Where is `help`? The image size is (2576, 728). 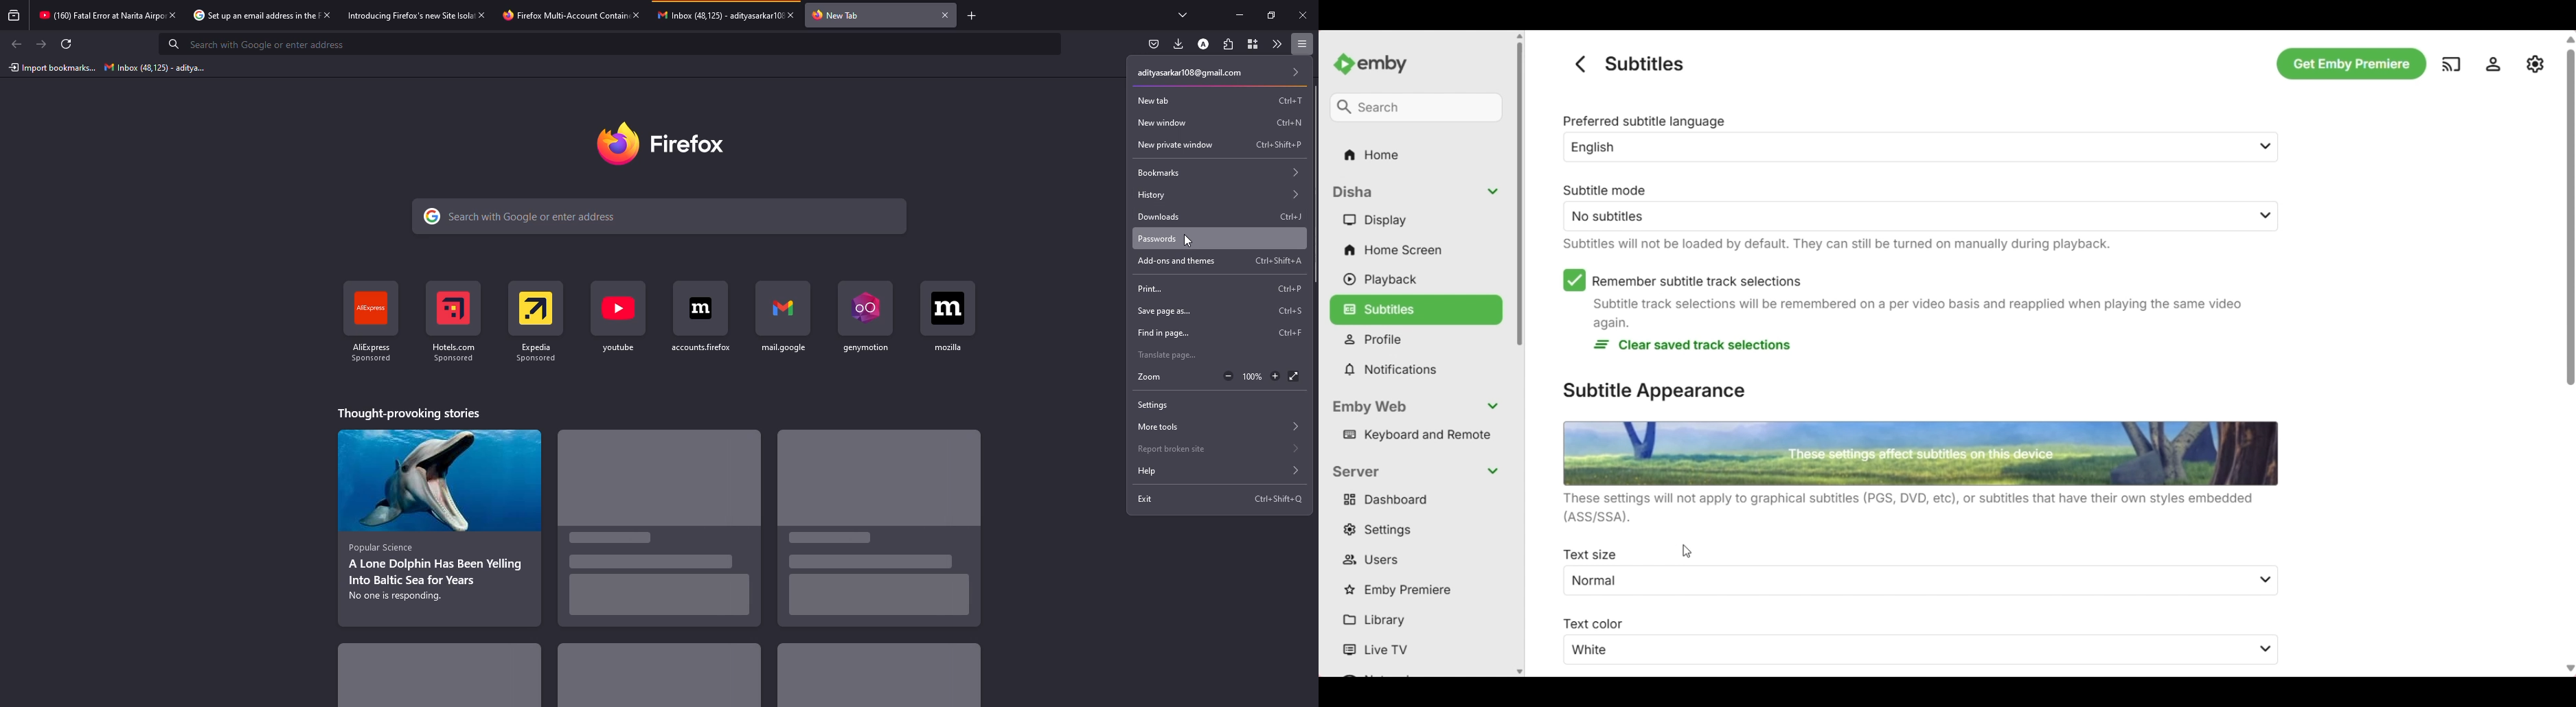
help is located at coordinates (1214, 472).